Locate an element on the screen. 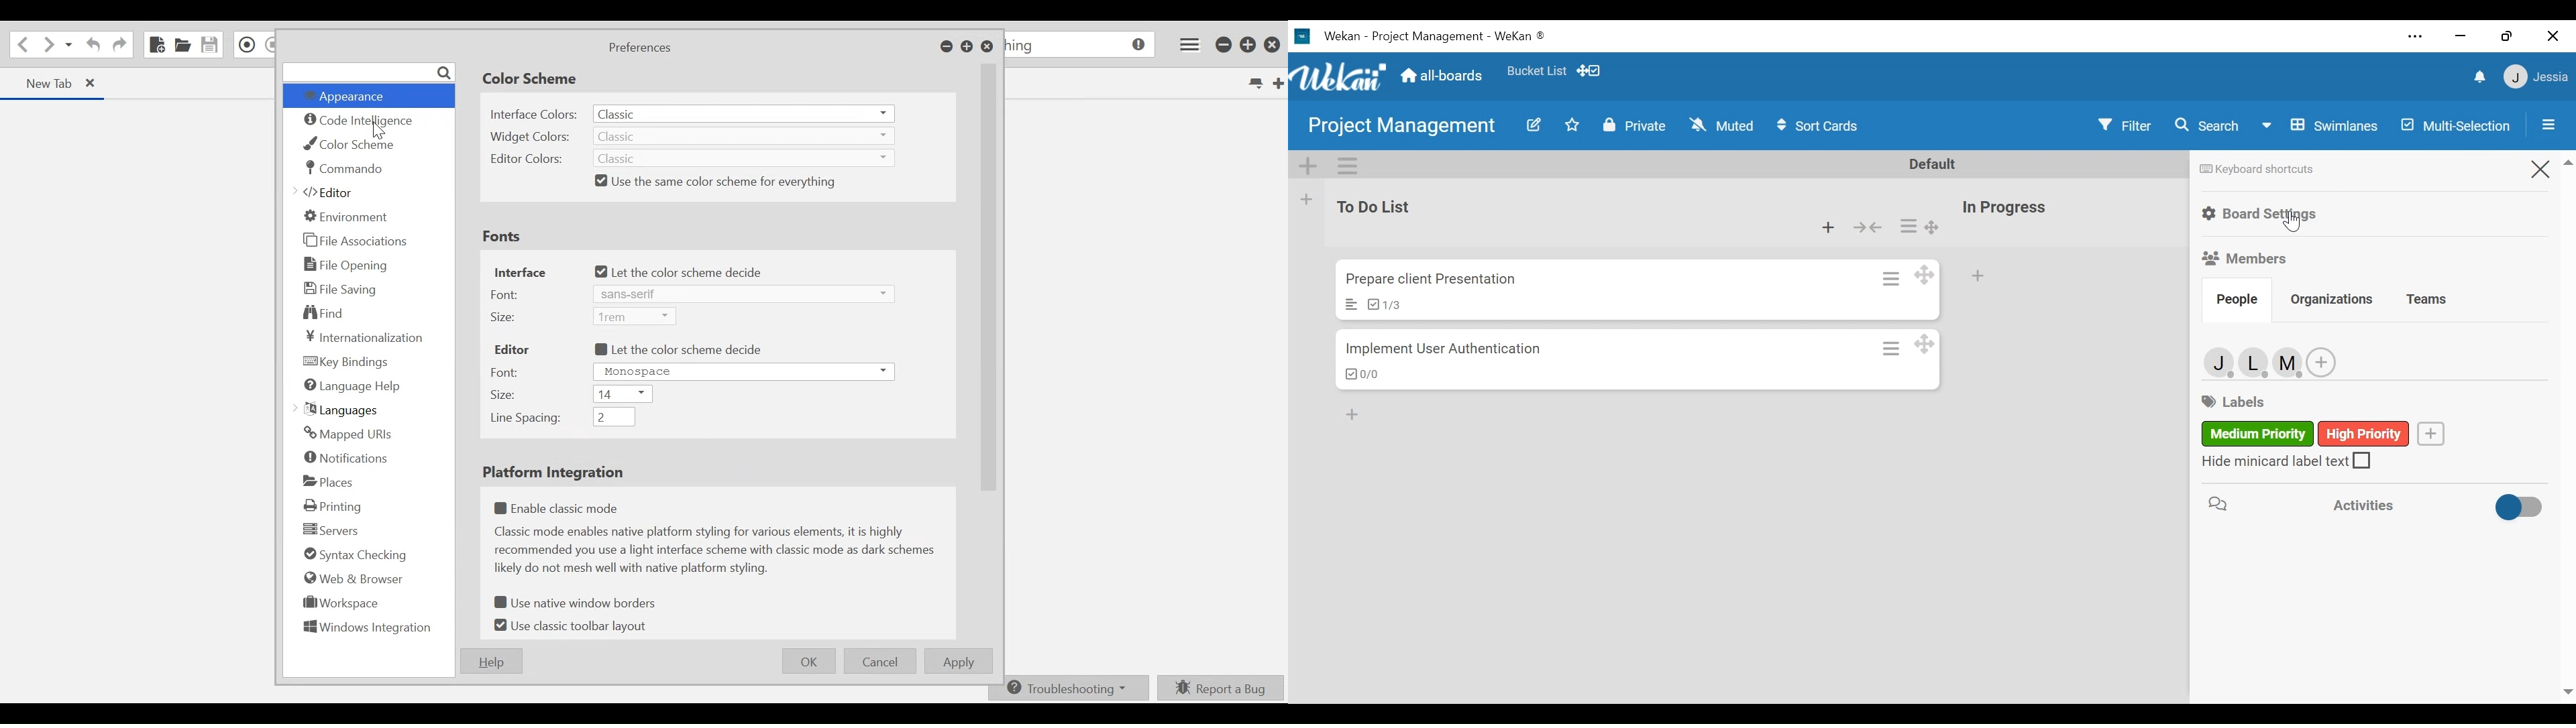 This screenshot has height=728, width=2576. Desktop drag handles is located at coordinates (1933, 227).